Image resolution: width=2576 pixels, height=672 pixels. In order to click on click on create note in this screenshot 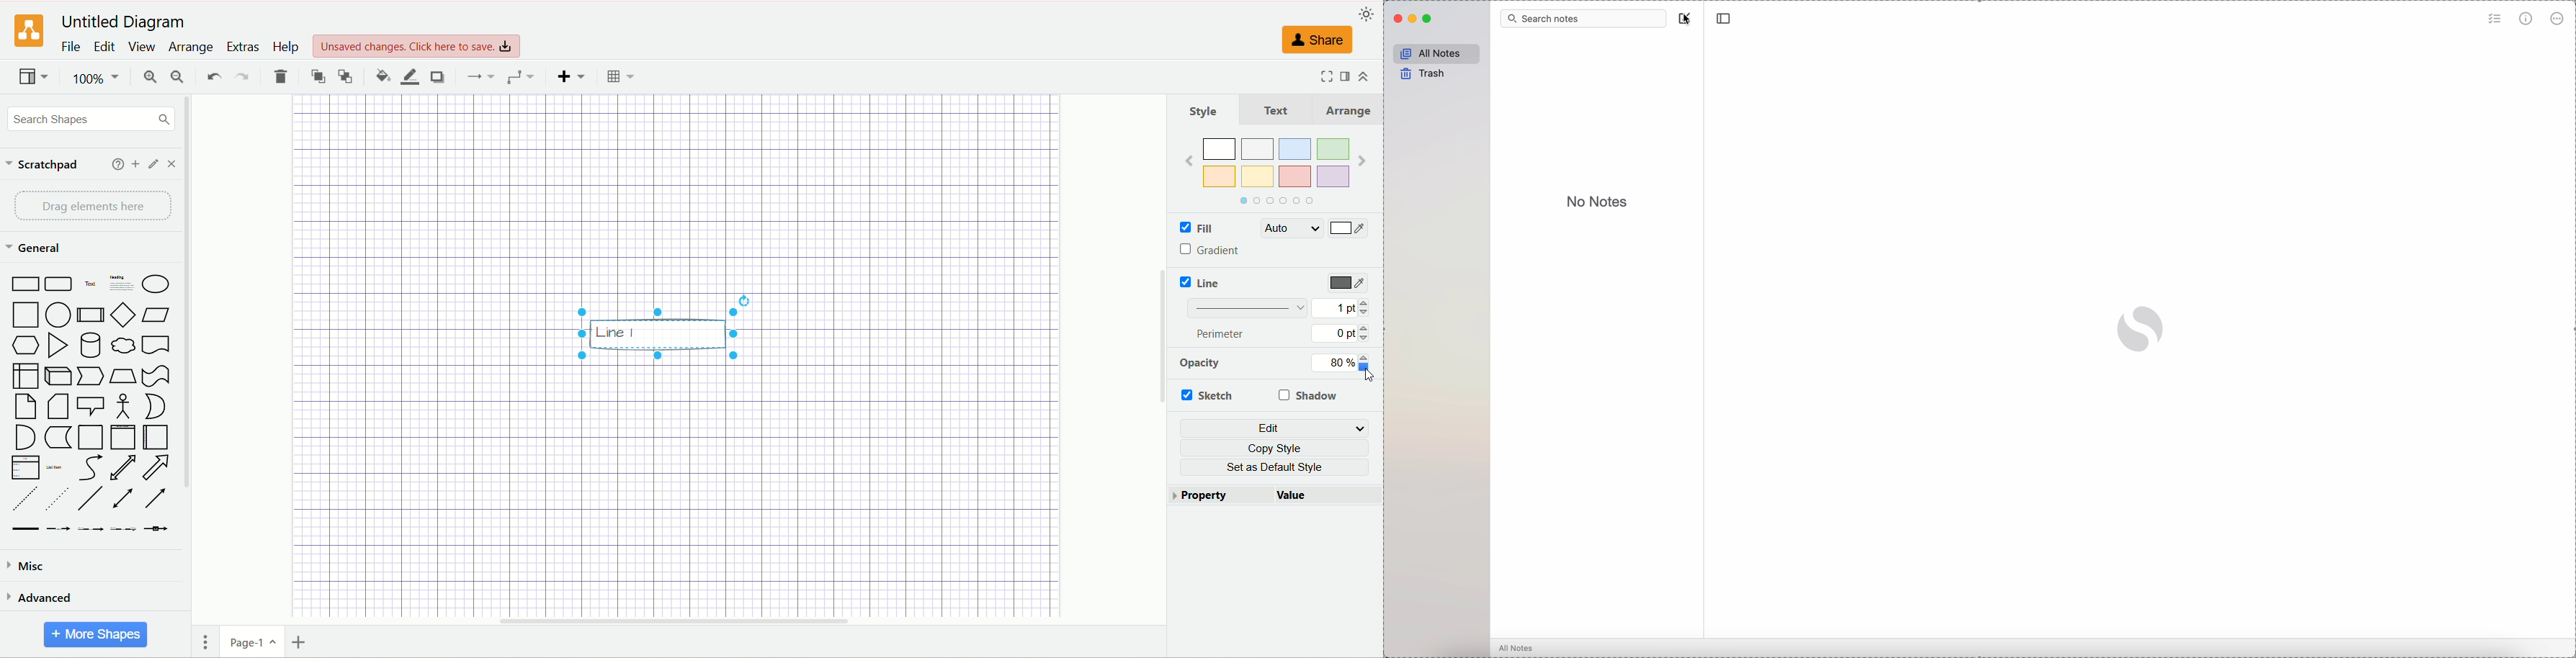, I will do `click(1686, 19)`.